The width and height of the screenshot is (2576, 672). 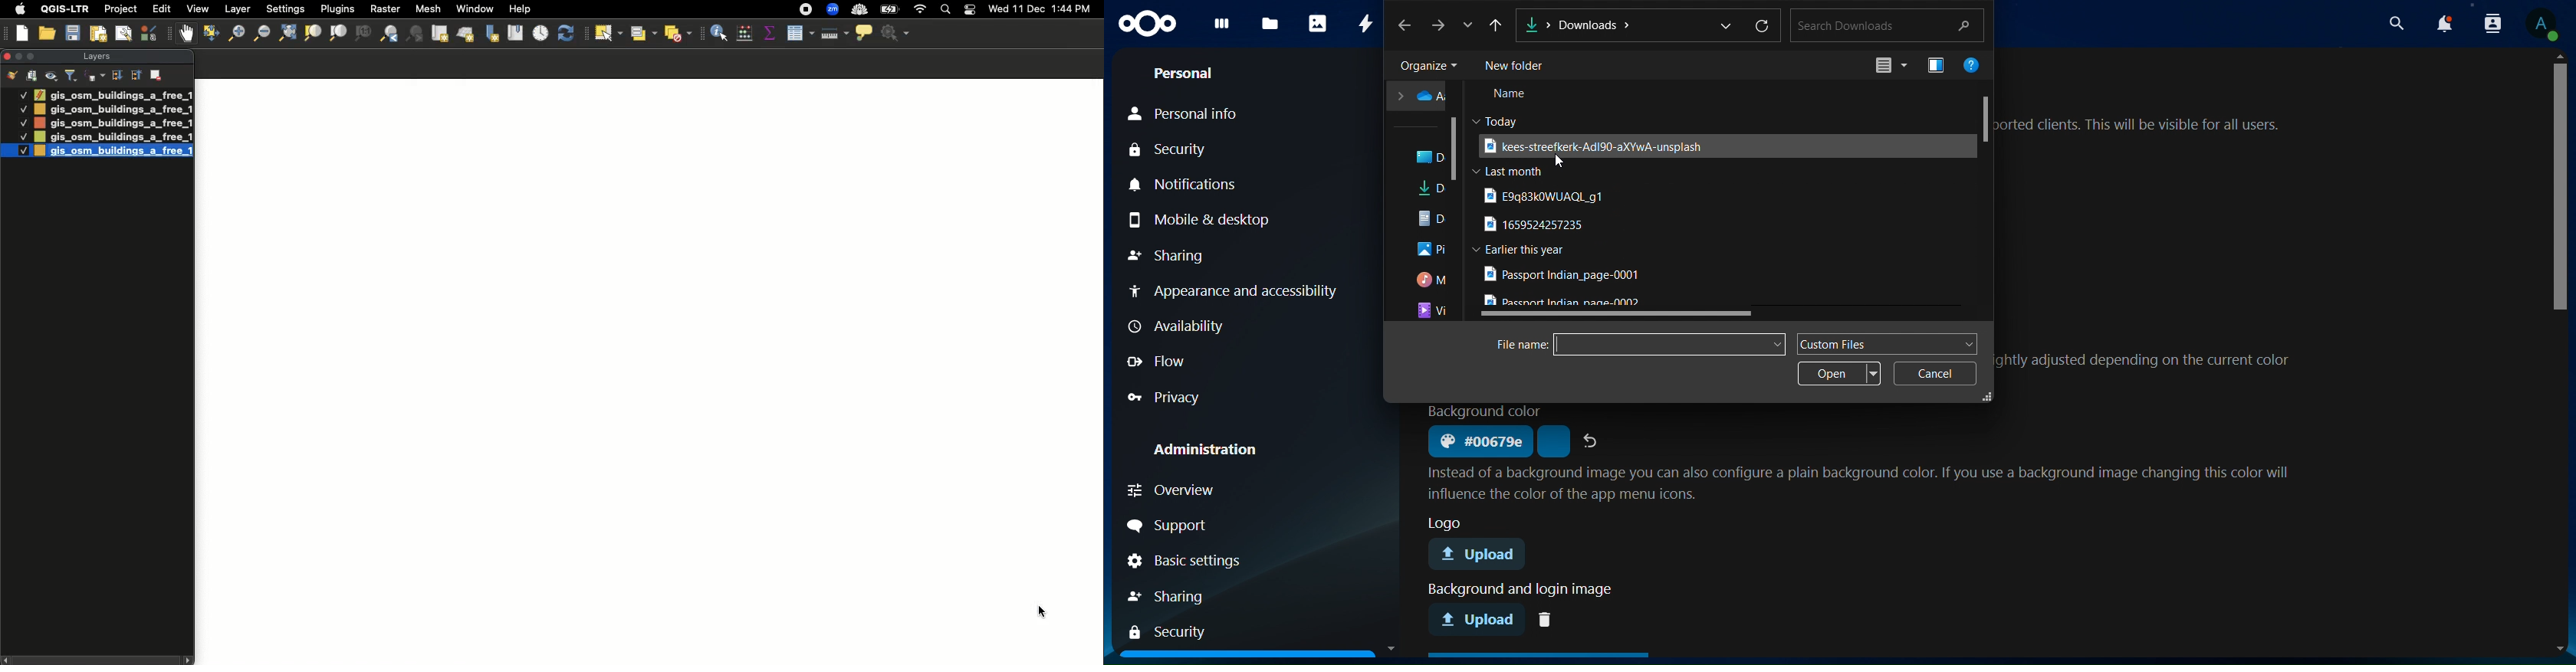 What do you see at coordinates (1406, 25) in the screenshot?
I see `go back ` at bounding box center [1406, 25].